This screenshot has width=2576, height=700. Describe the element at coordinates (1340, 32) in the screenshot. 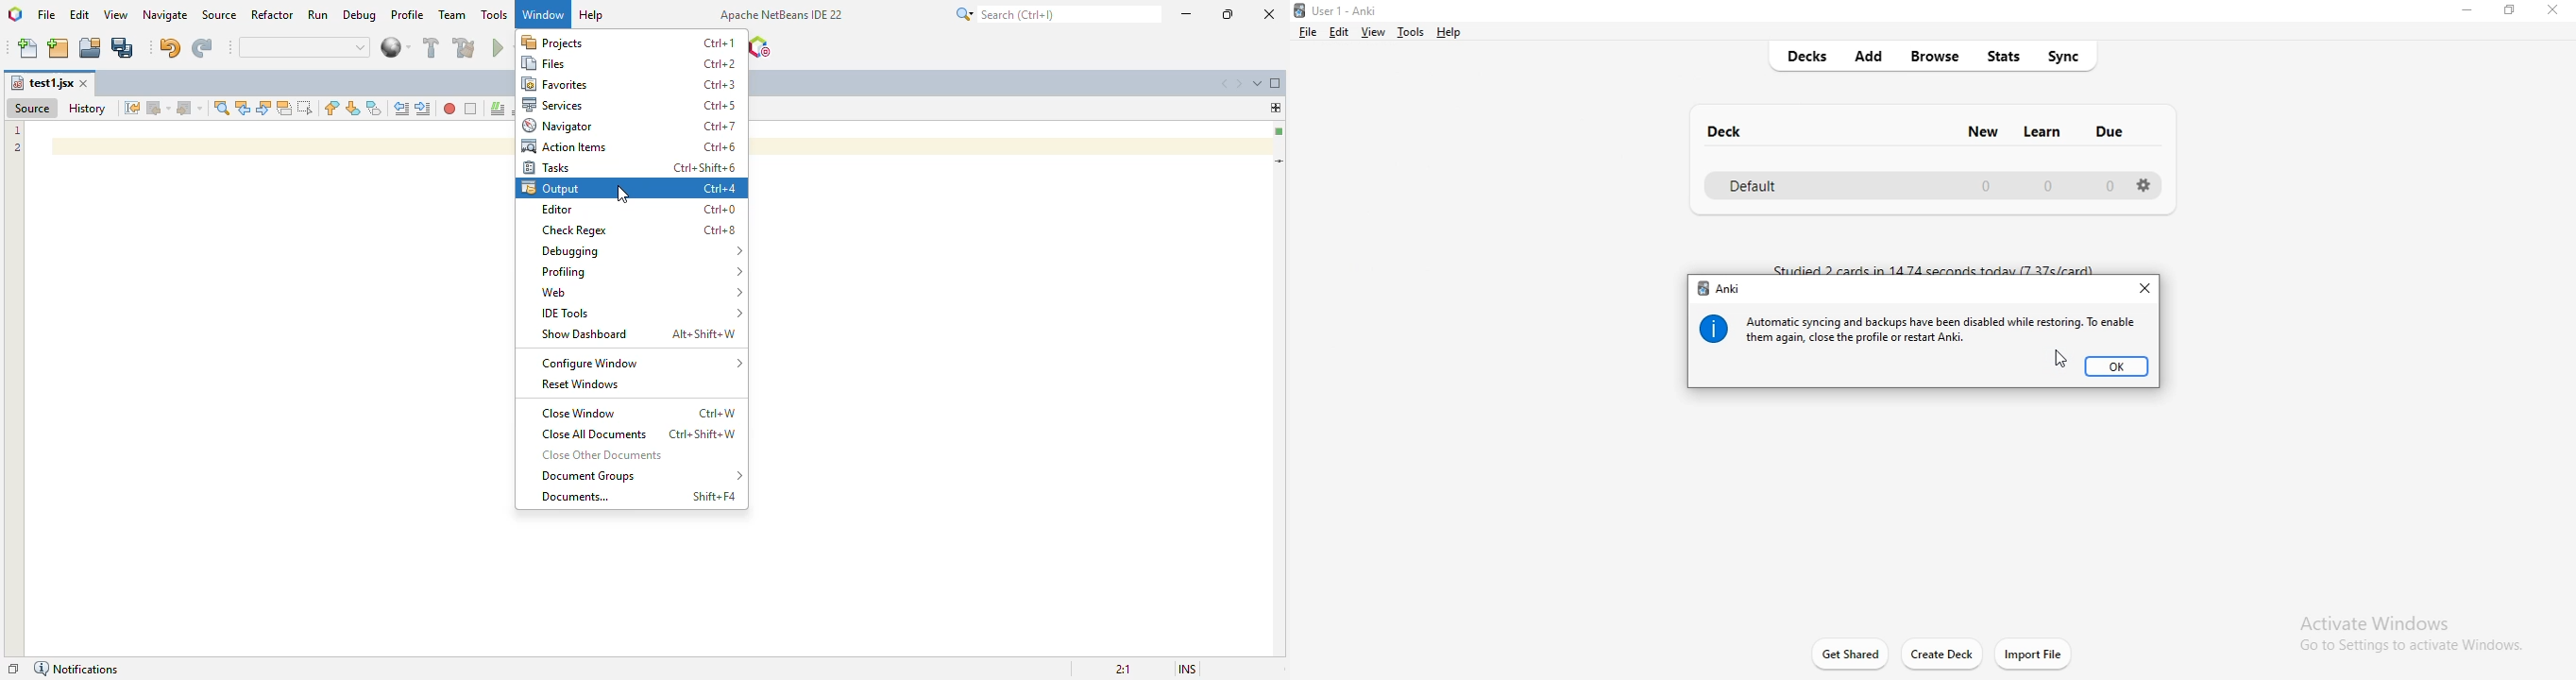

I see `edit` at that location.